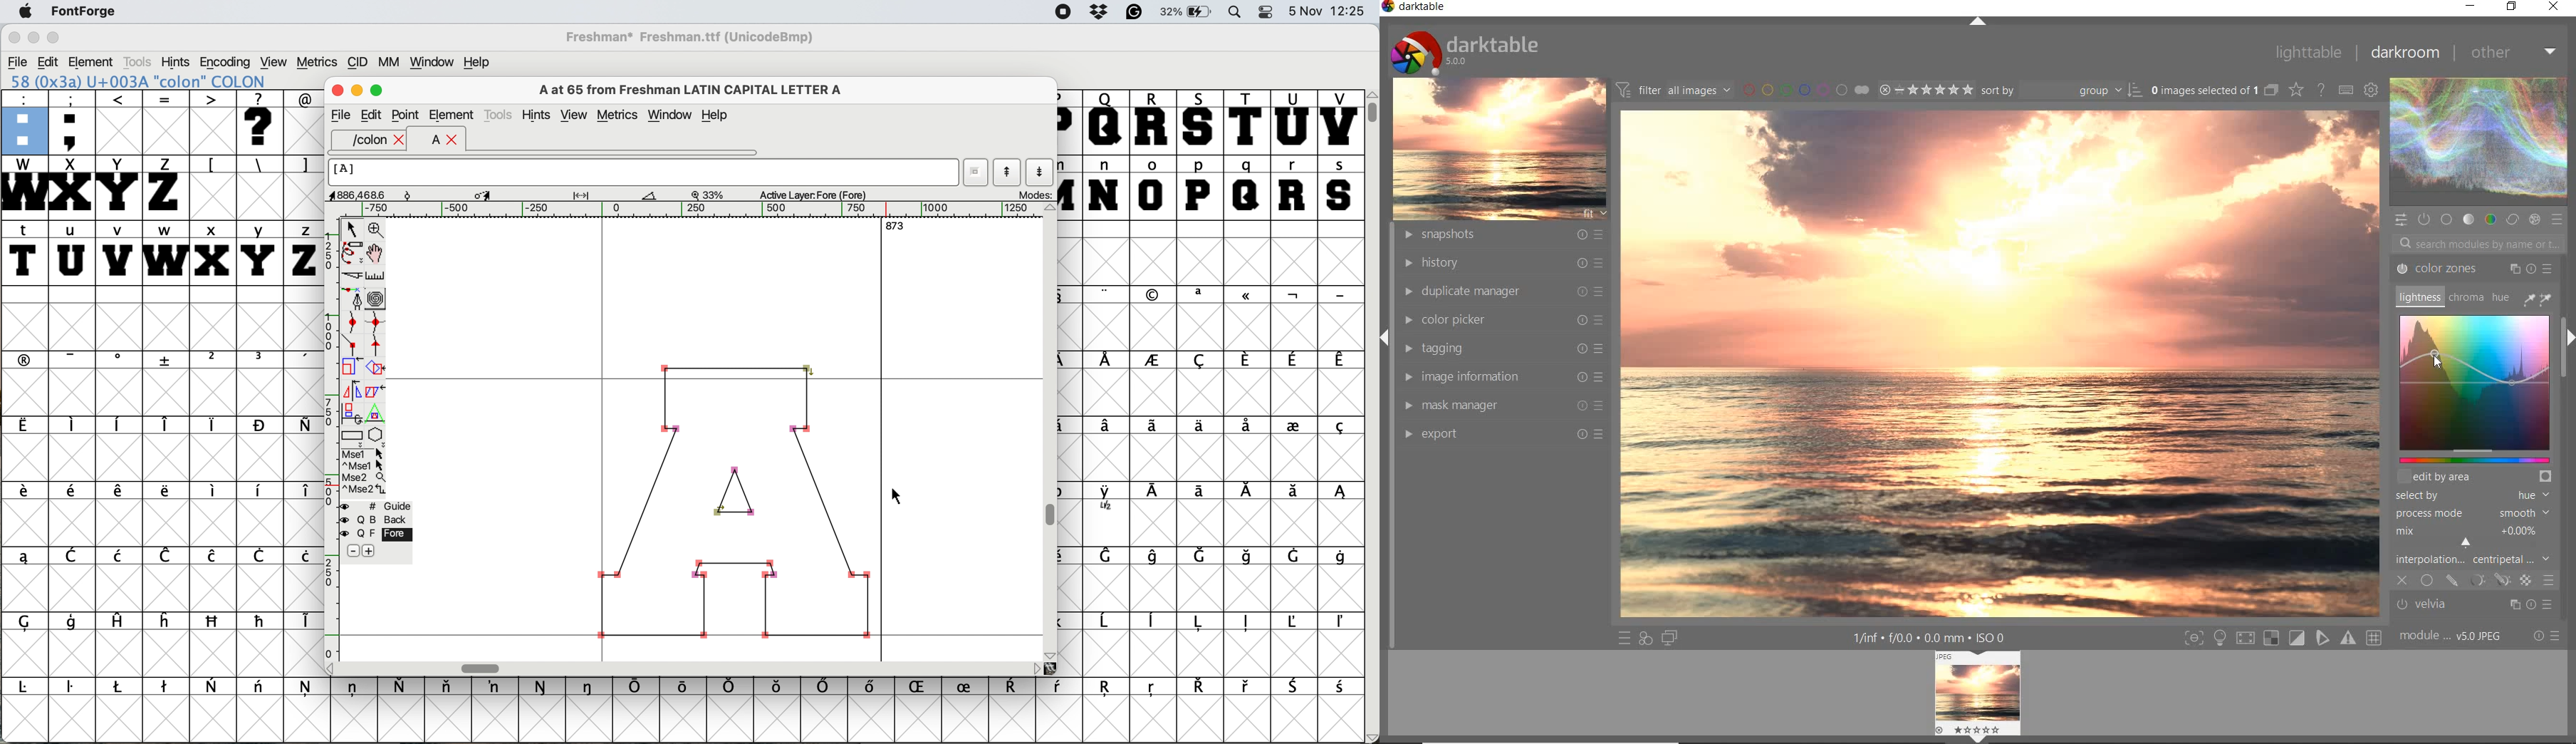 This screenshot has height=756, width=2576. I want to click on cut splines in two, so click(350, 275).